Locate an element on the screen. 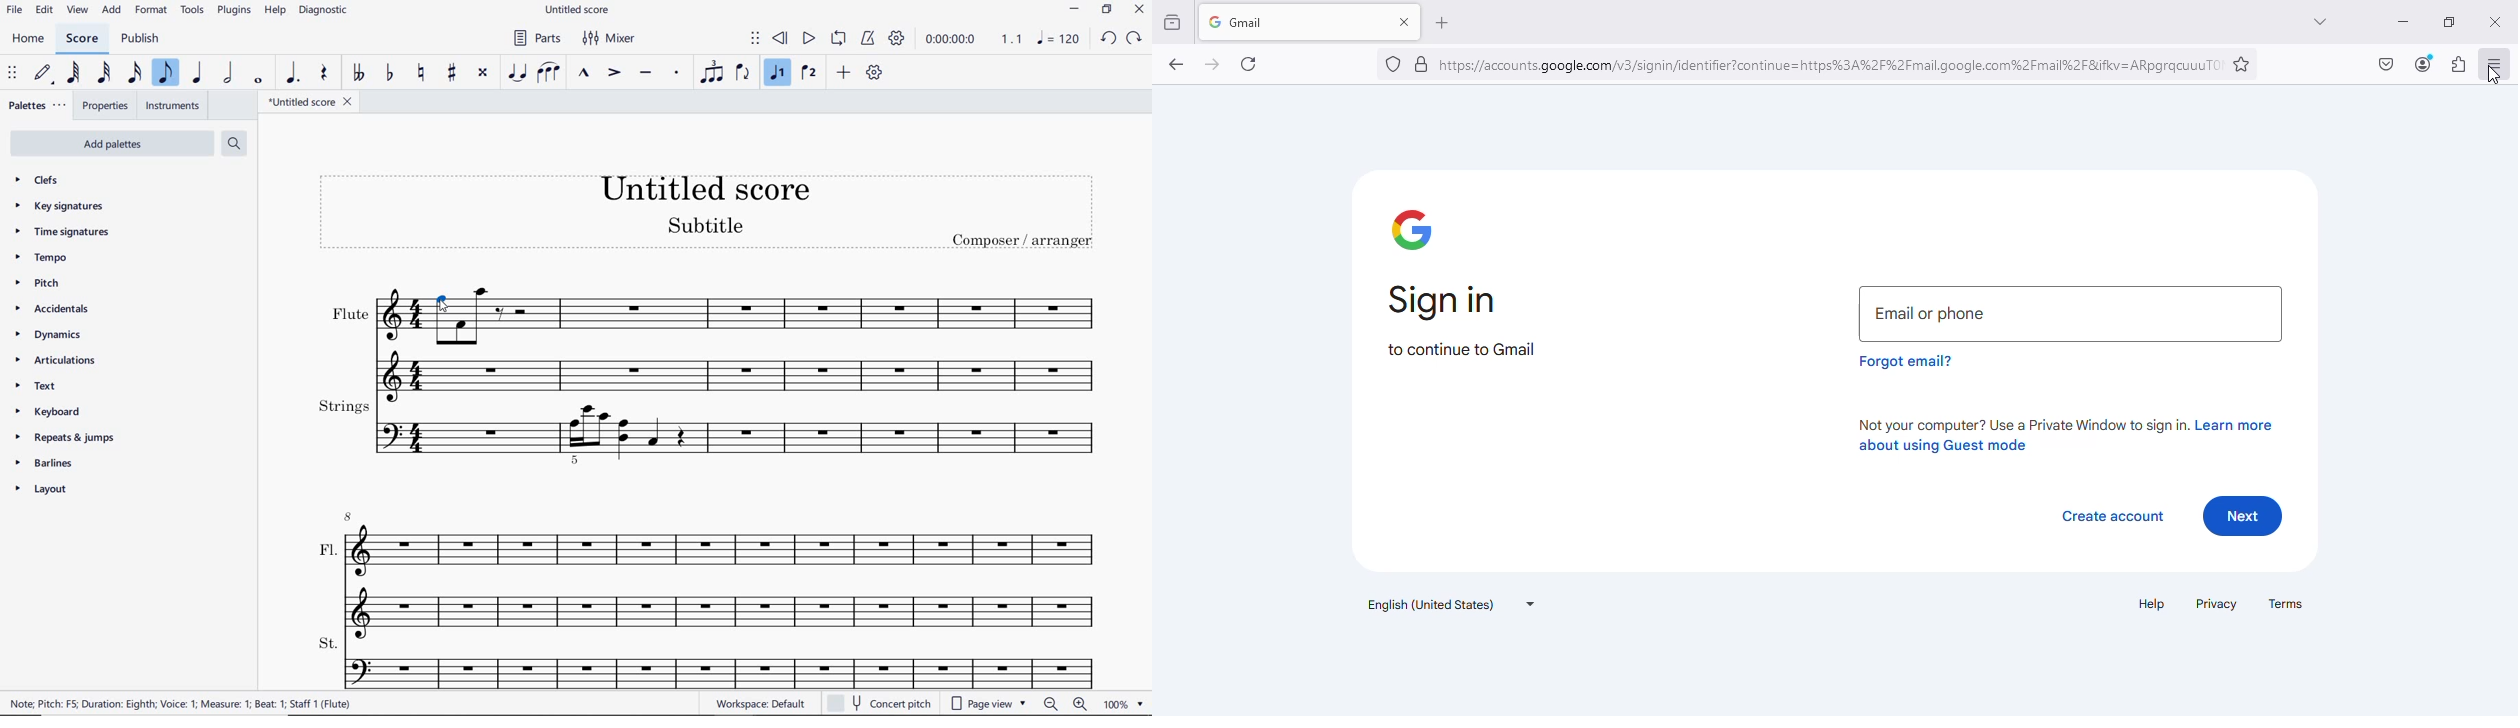 The height and width of the screenshot is (728, 2520). st. is located at coordinates (721, 660).